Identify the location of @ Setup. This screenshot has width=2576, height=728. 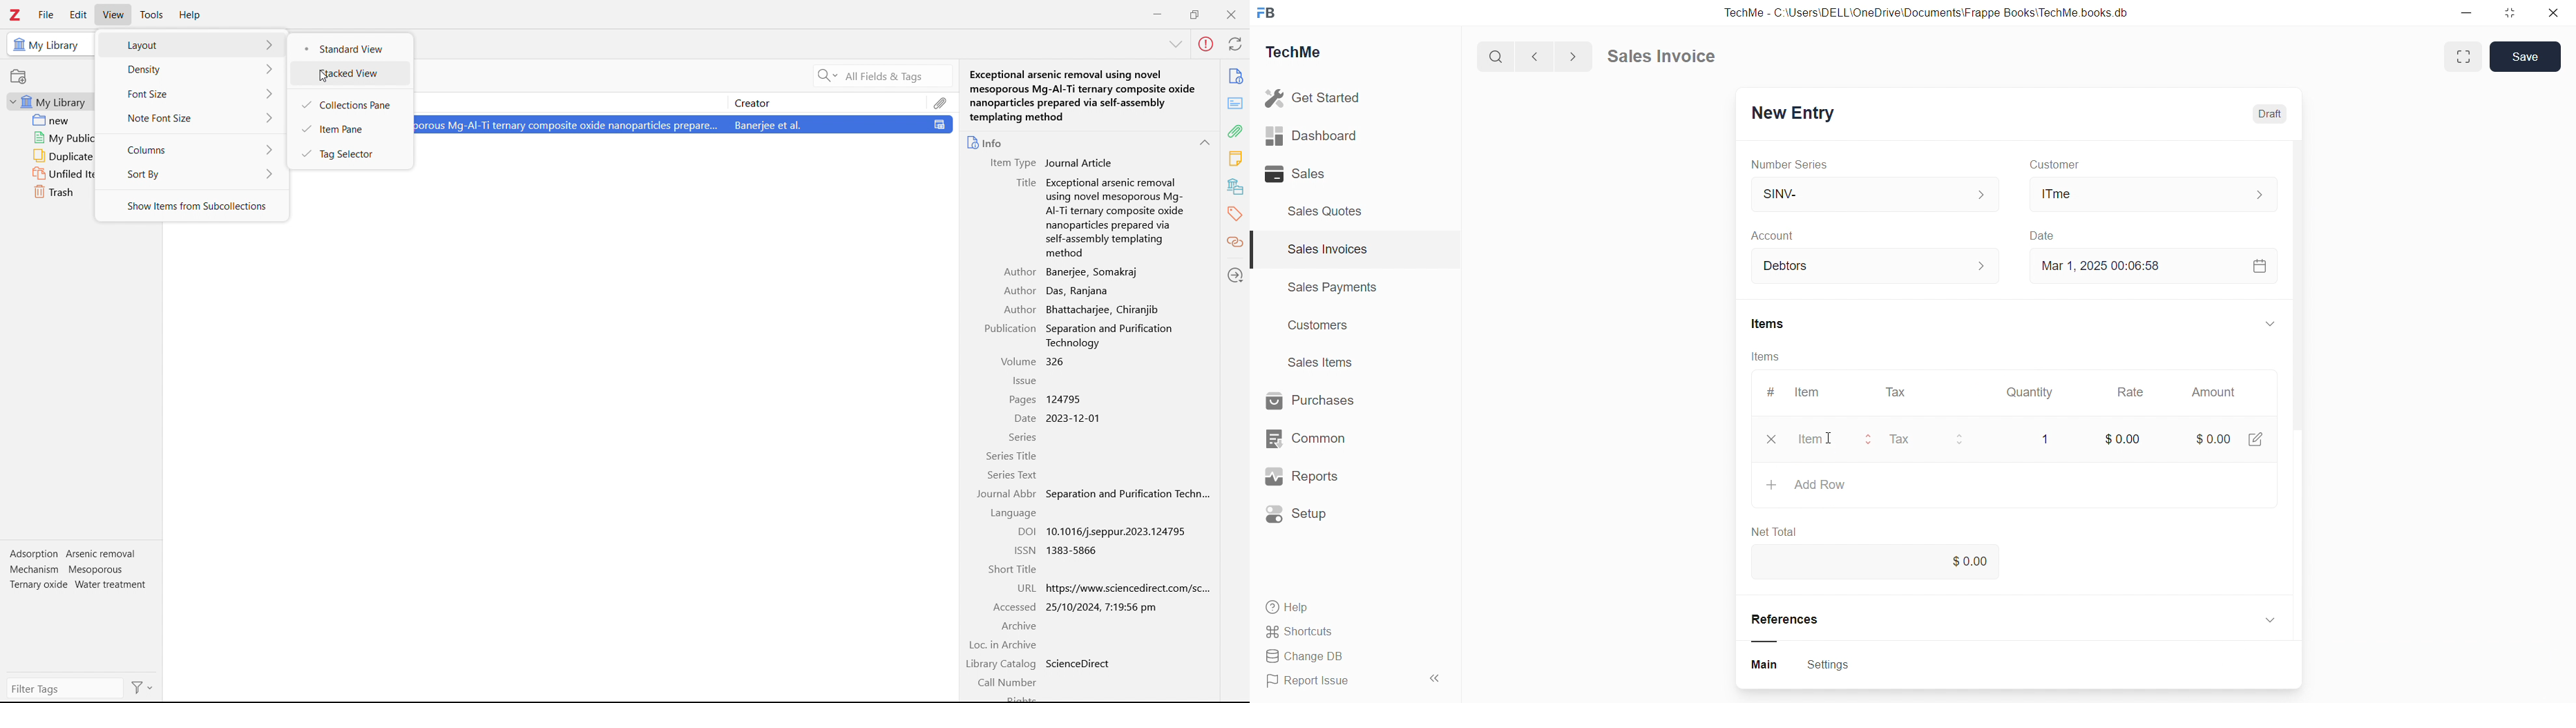
(1304, 519).